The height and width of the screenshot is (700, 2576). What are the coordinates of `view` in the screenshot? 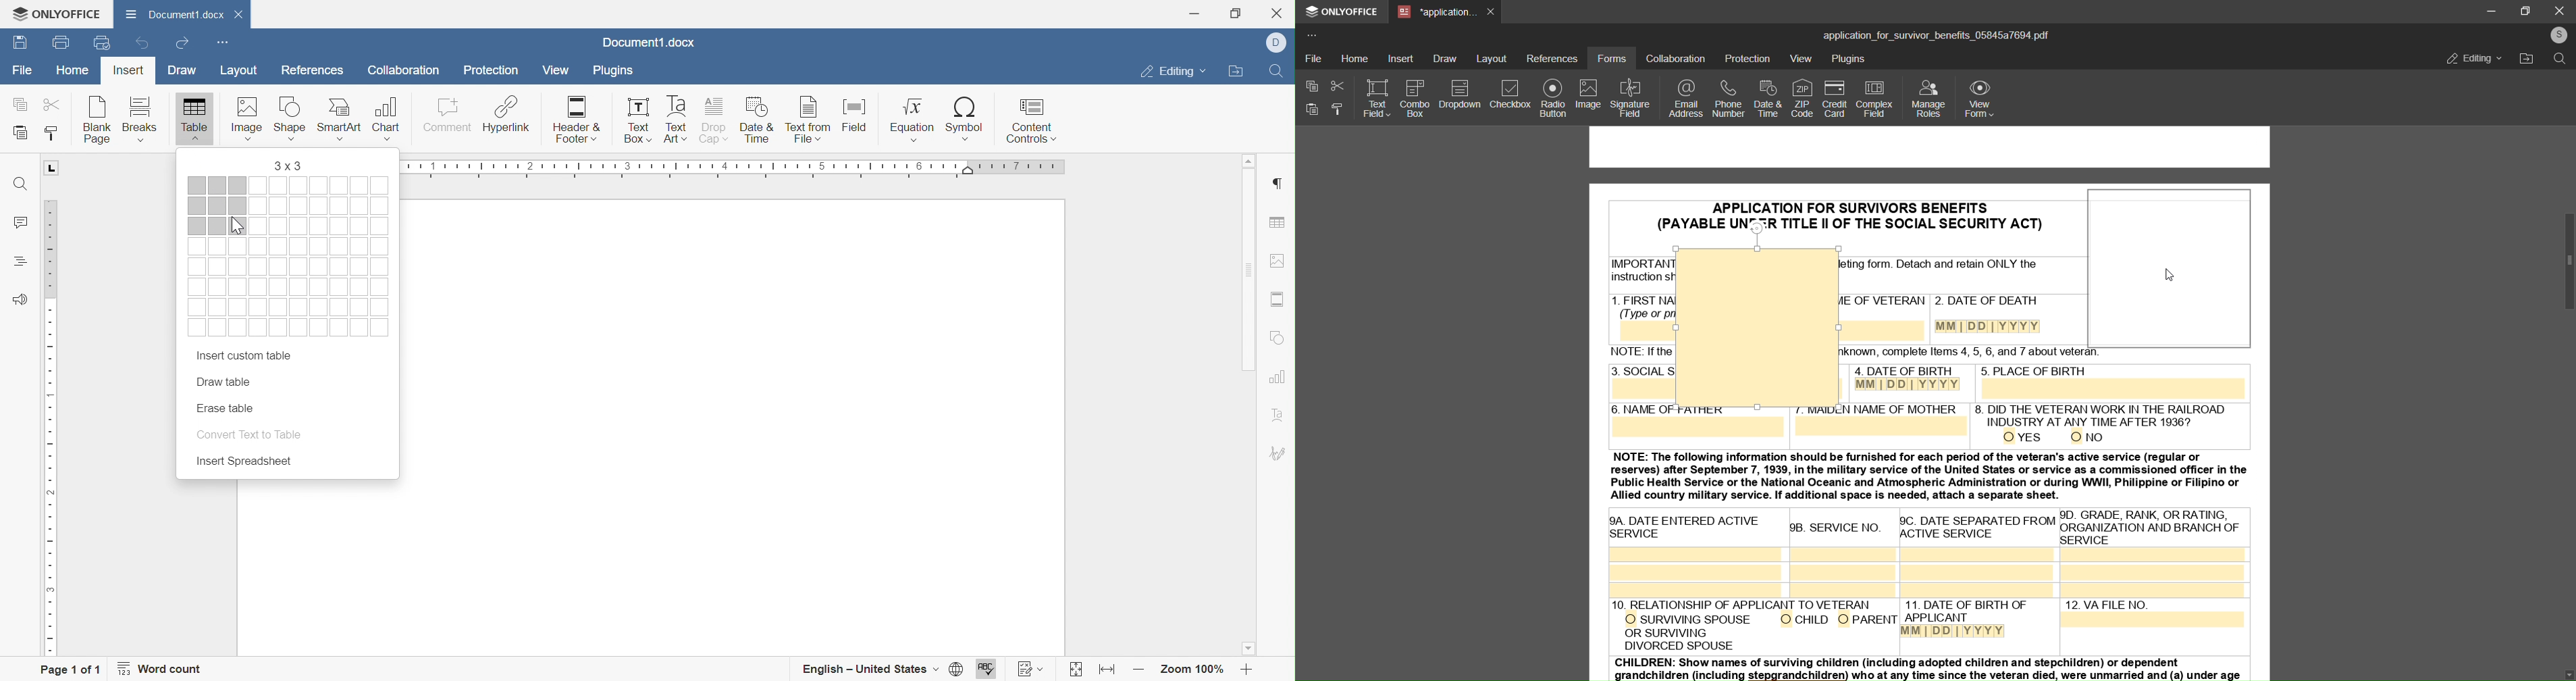 It's located at (1801, 59).